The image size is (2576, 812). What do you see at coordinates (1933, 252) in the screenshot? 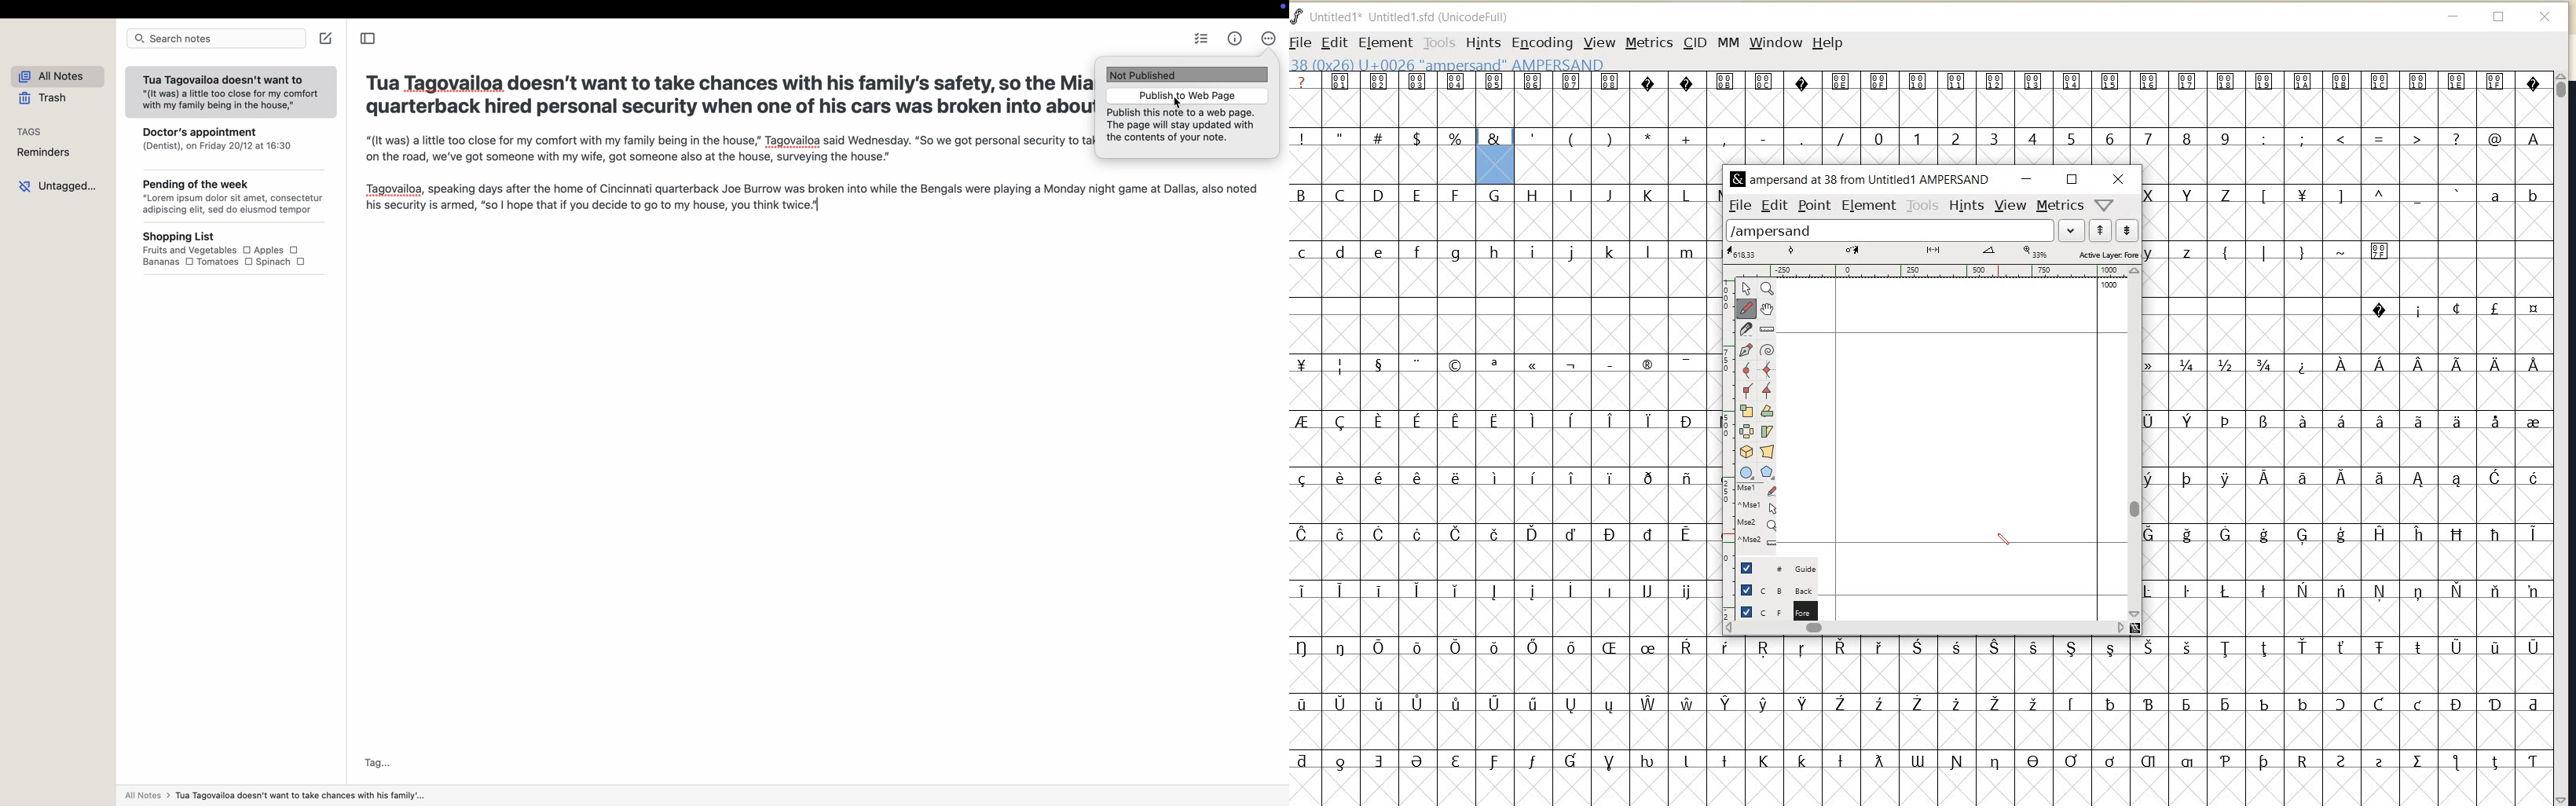
I see `ACTIVE LAYER` at bounding box center [1933, 252].